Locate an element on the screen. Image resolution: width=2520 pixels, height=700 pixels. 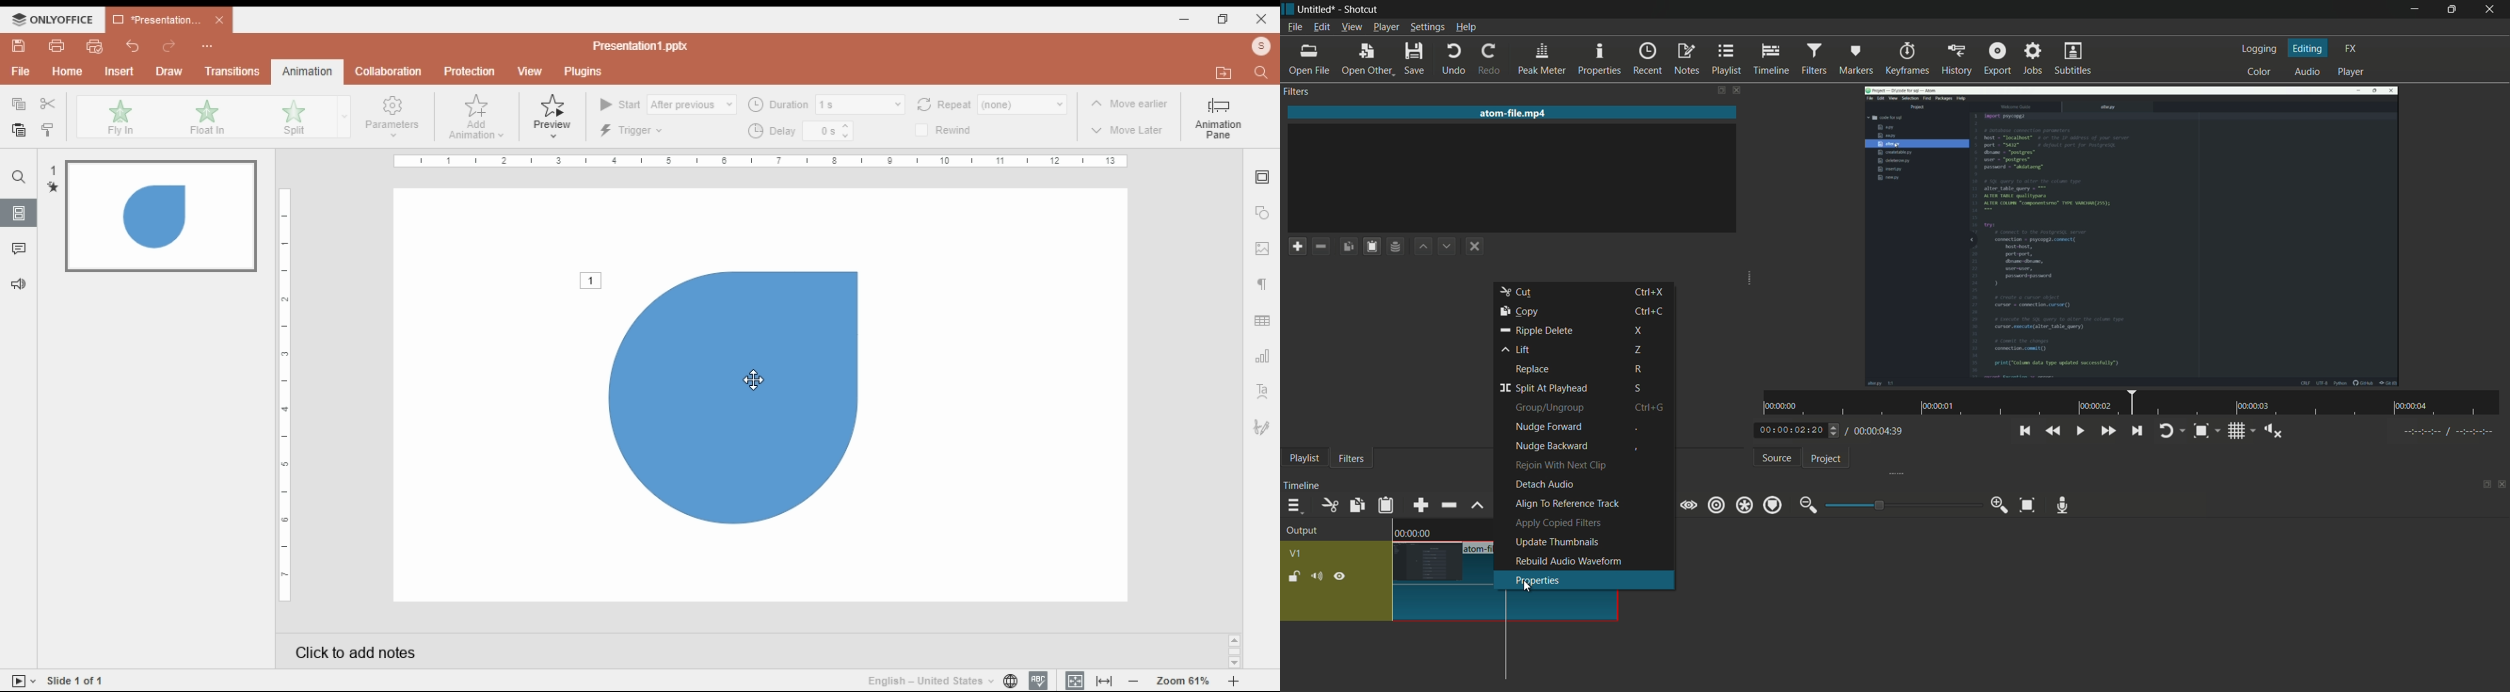
click to add notes is located at coordinates (564, 652).